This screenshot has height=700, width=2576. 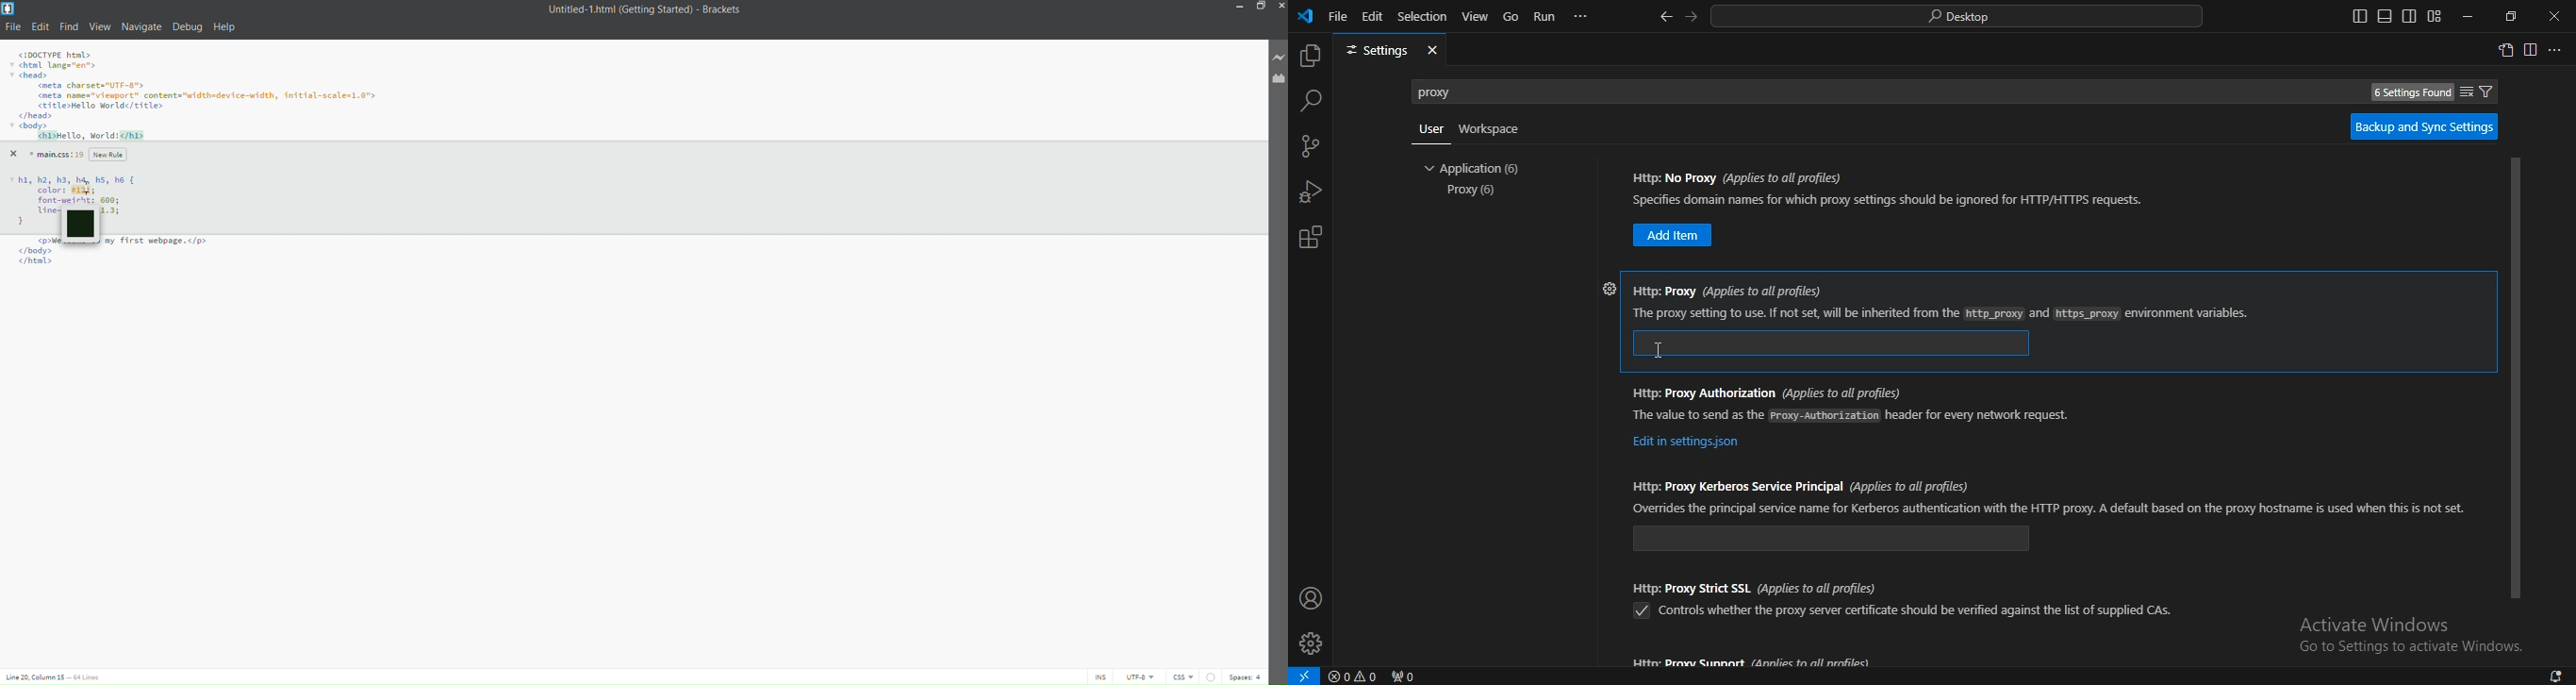 What do you see at coordinates (641, 10) in the screenshot?
I see `title` at bounding box center [641, 10].